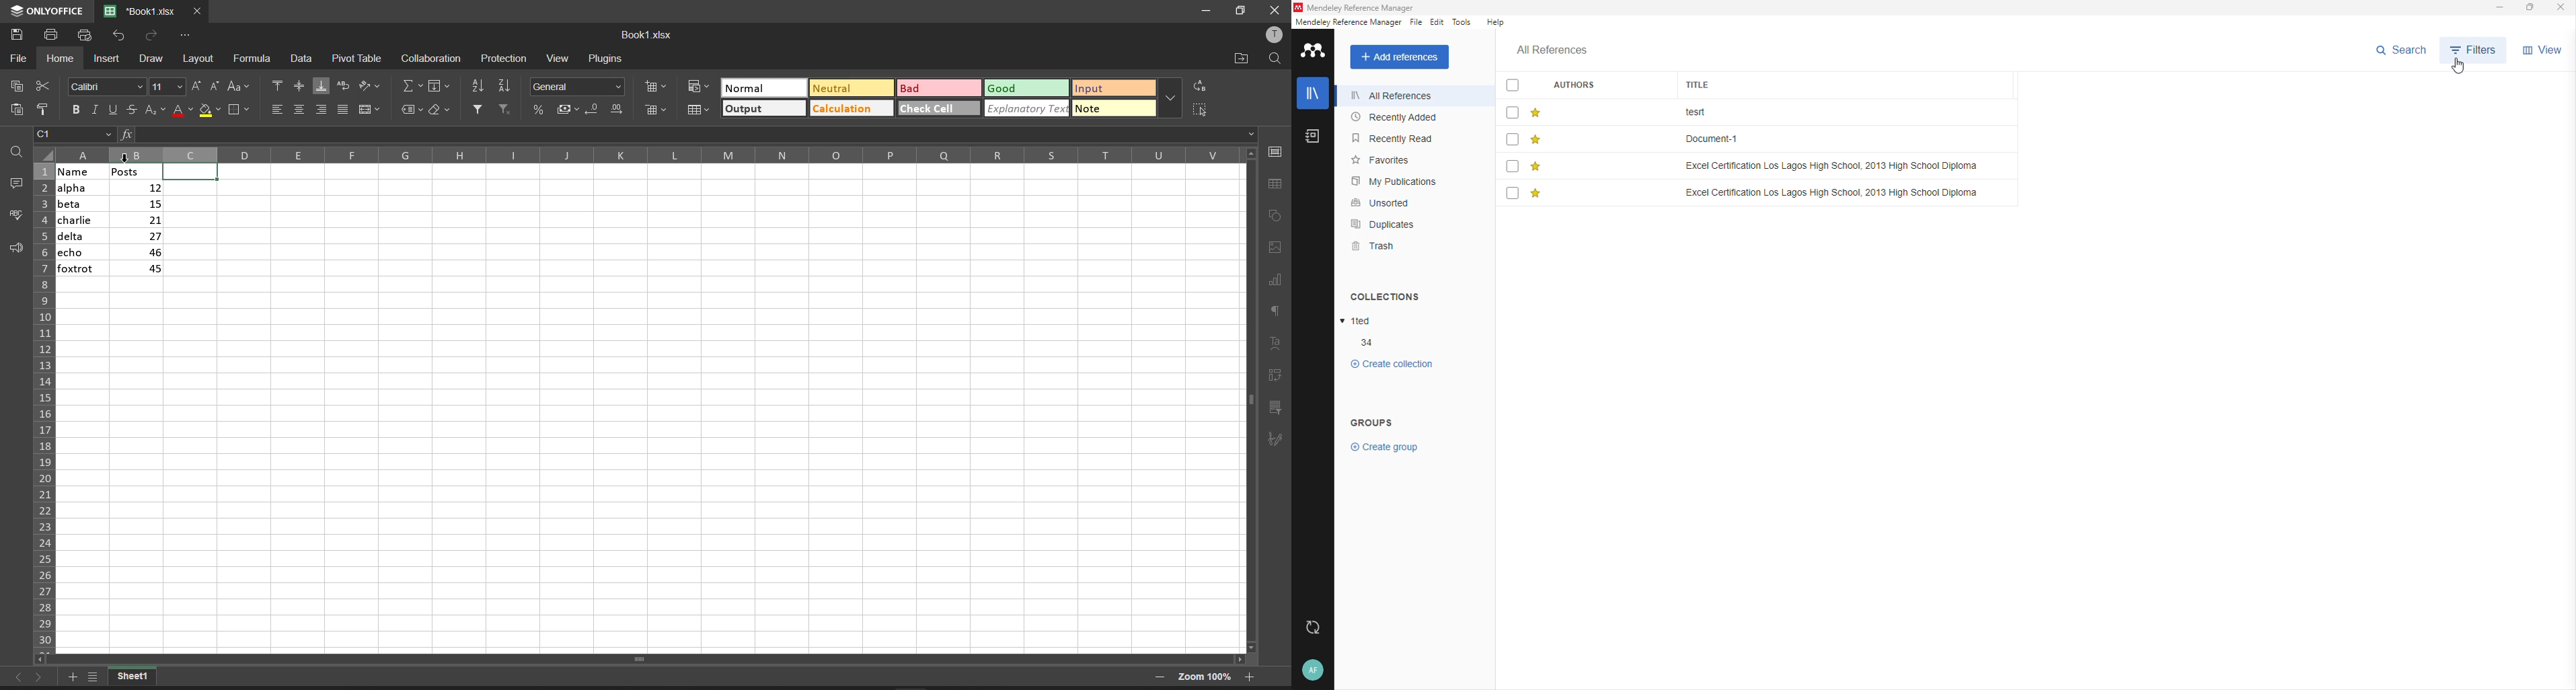 The height and width of the screenshot is (700, 2576). What do you see at coordinates (166, 86) in the screenshot?
I see `font size` at bounding box center [166, 86].